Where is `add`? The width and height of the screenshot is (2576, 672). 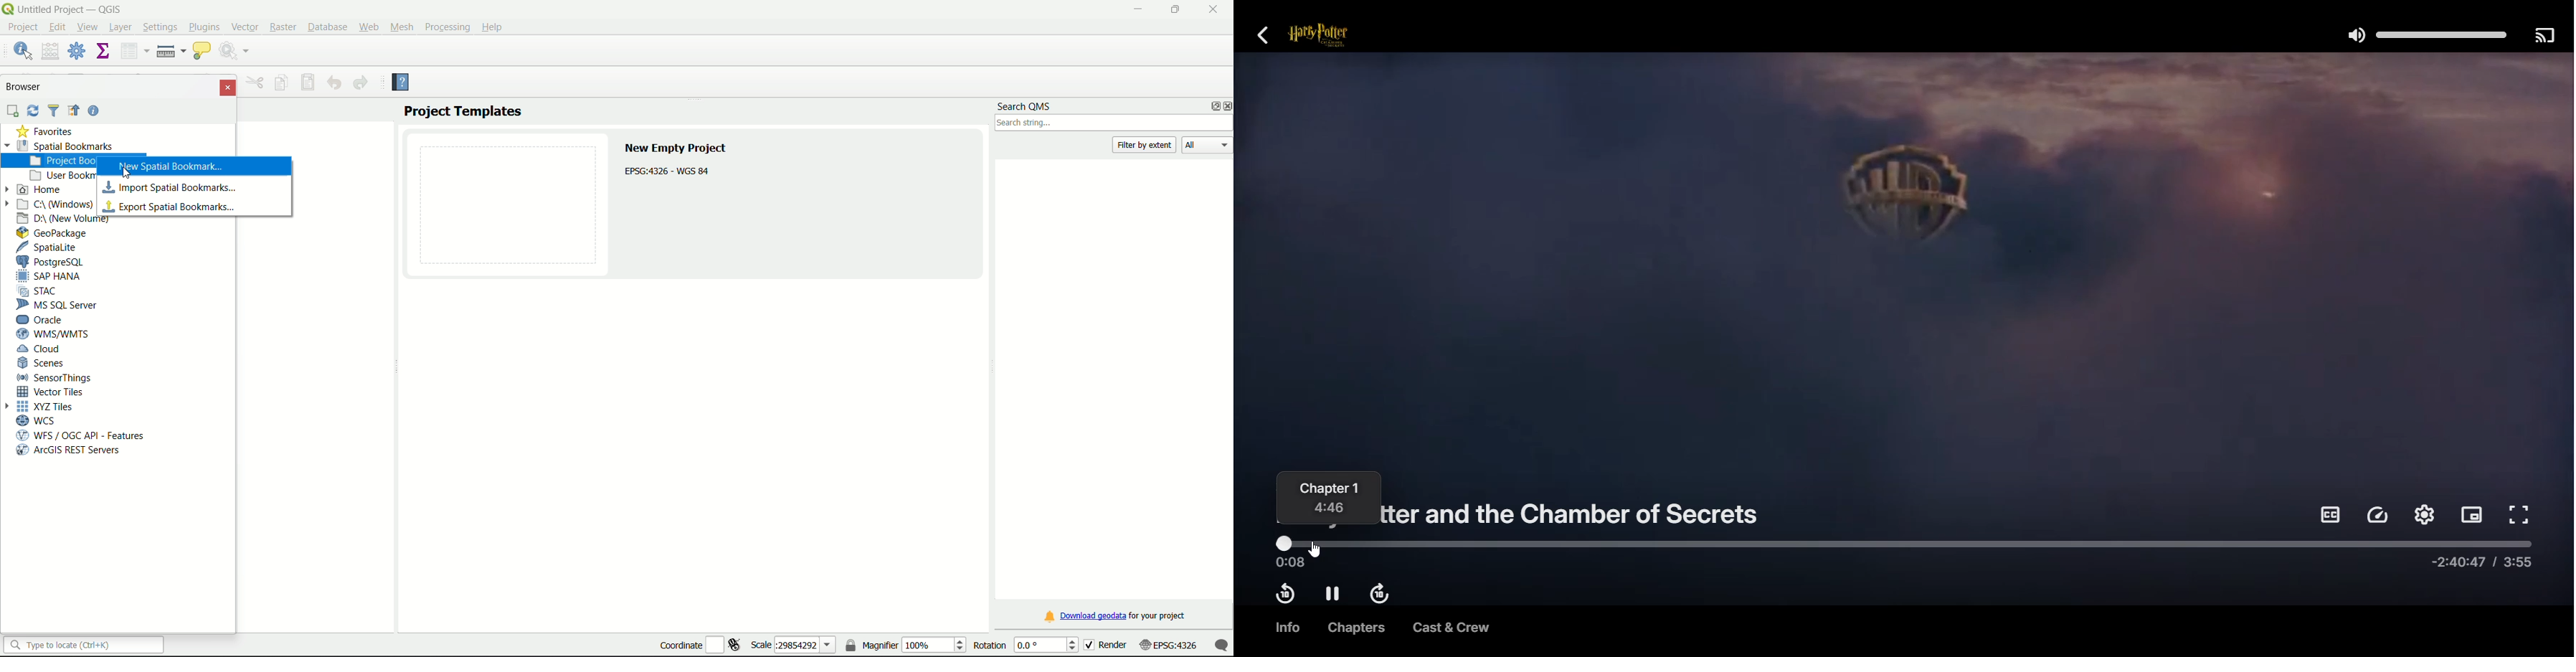 add is located at coordinates (12, 111).